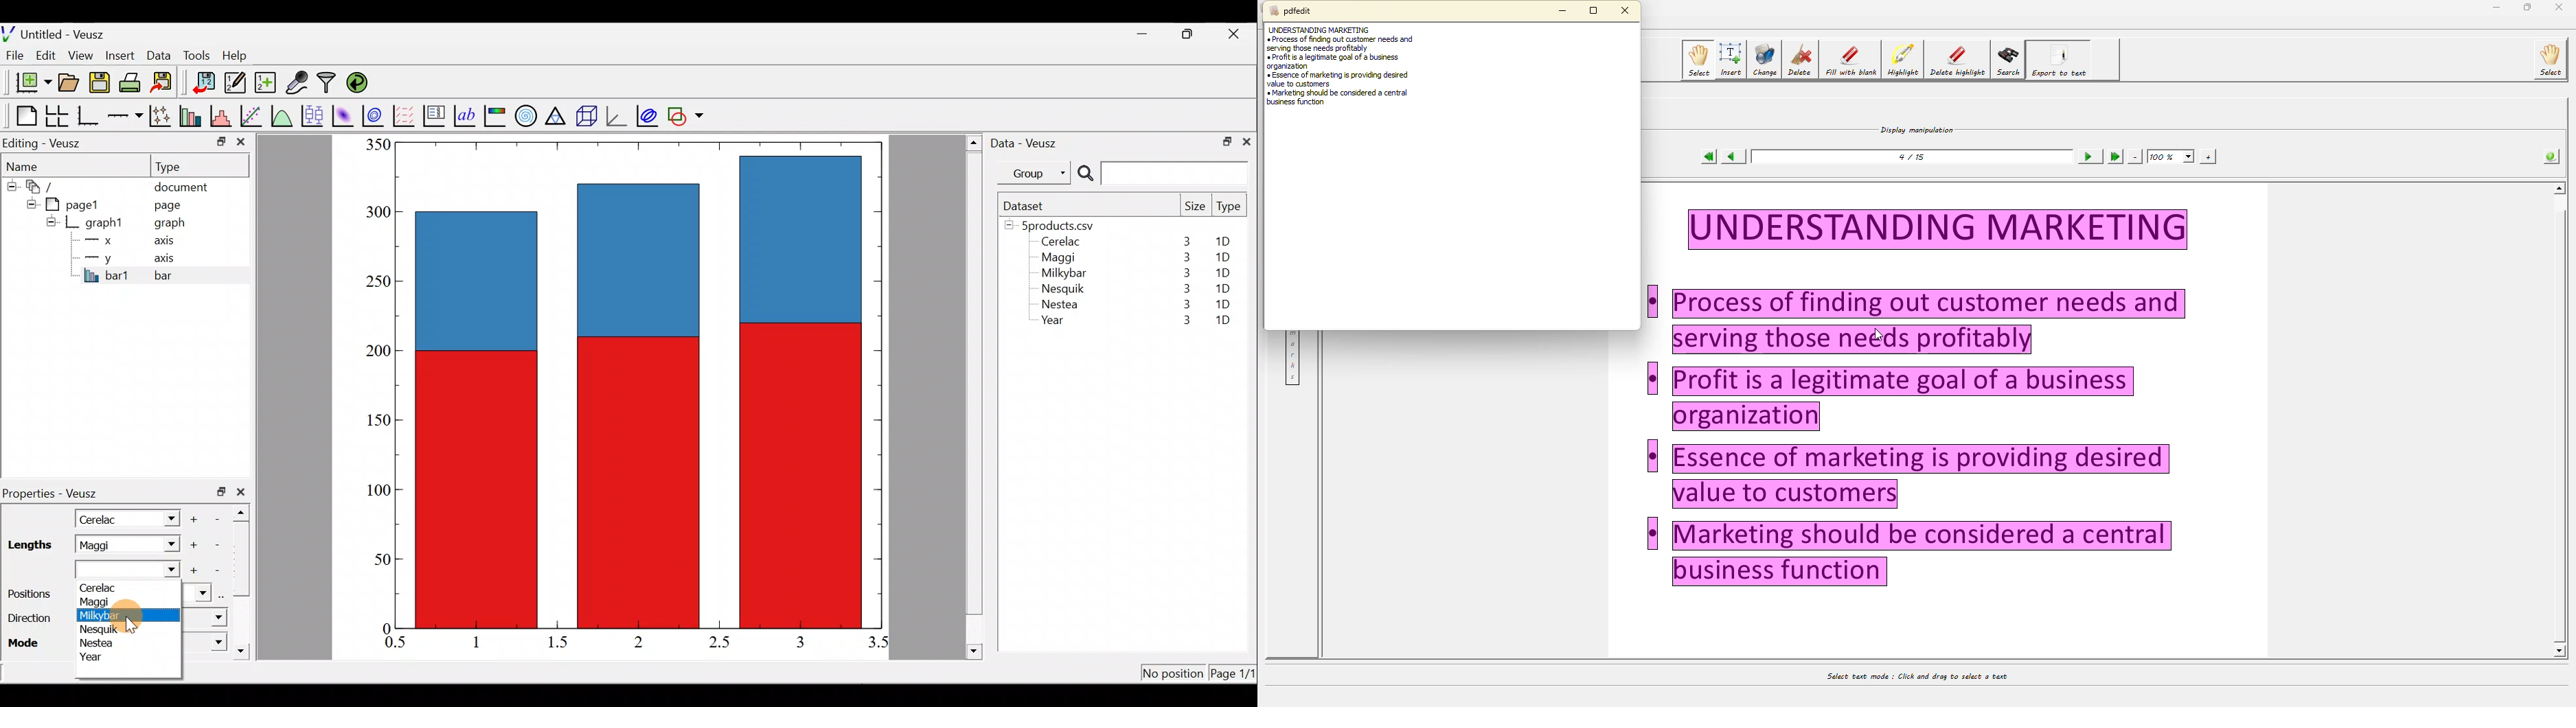  What do you see at coordinates (192, 115) in the screenshot?
I see `Plot bar charts` at bounding box center [192, 115].